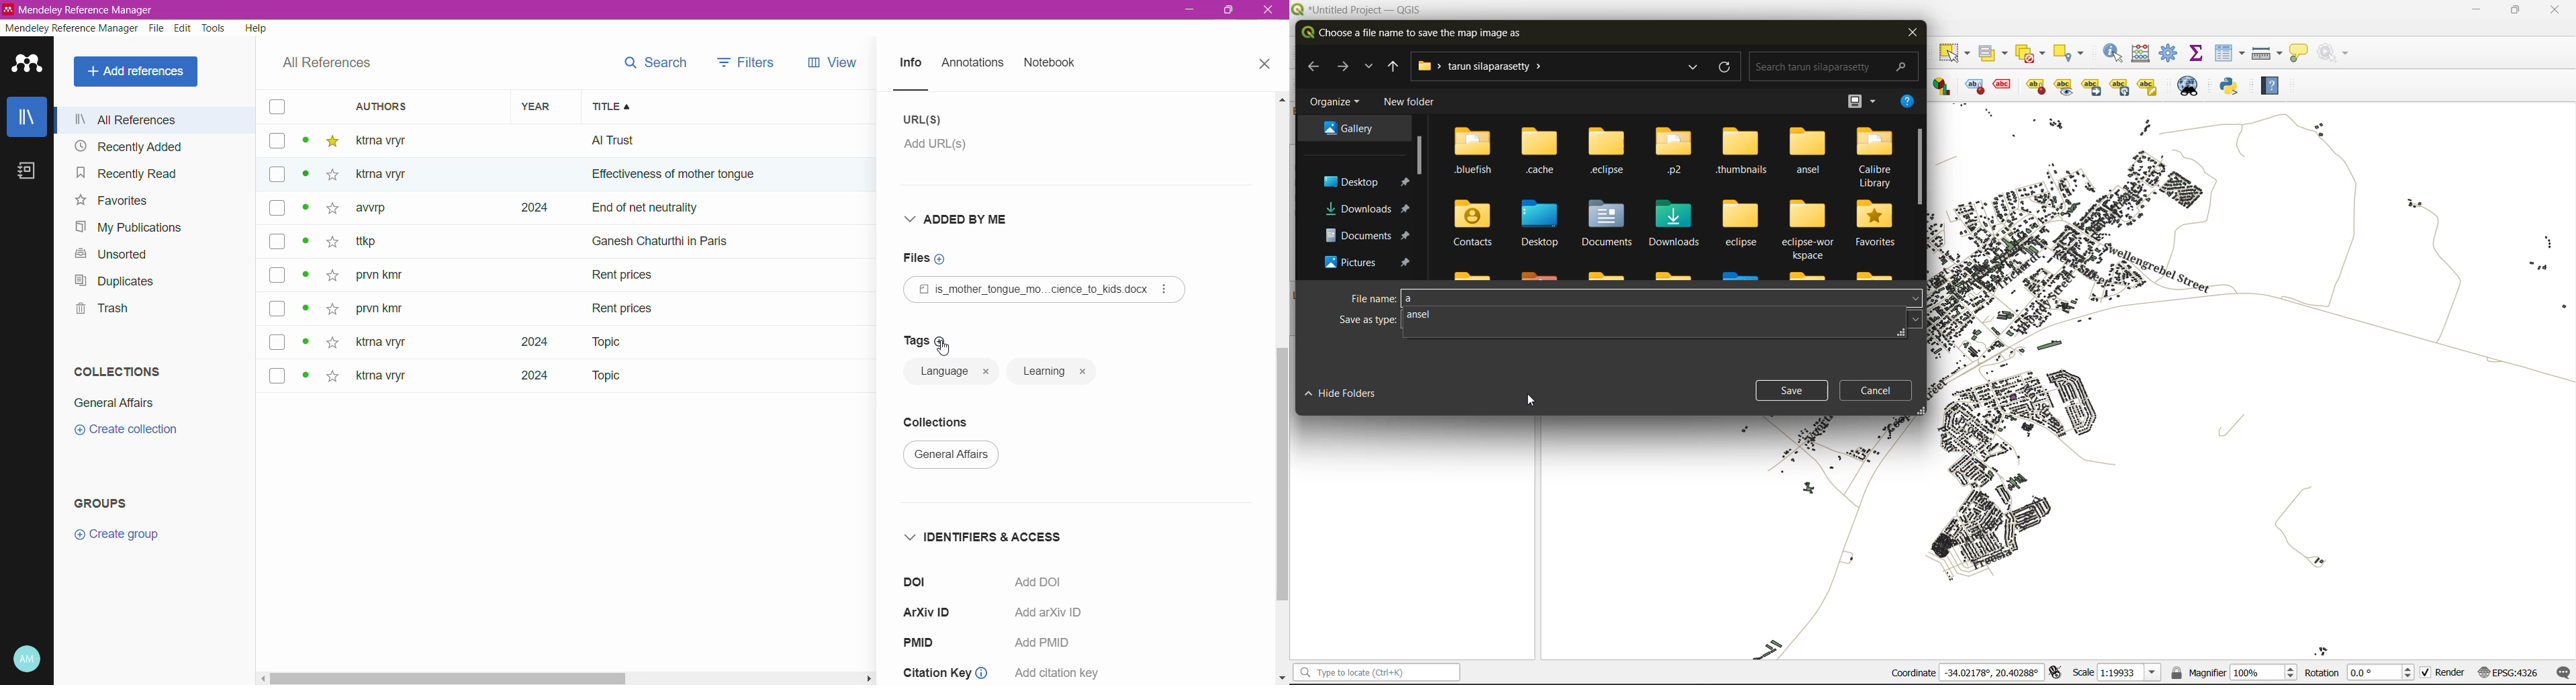 This screenshot has width=2576, height=700. Describe the element at coordinates (2267, 52) in the screenshot. I see `measure line` at that location.